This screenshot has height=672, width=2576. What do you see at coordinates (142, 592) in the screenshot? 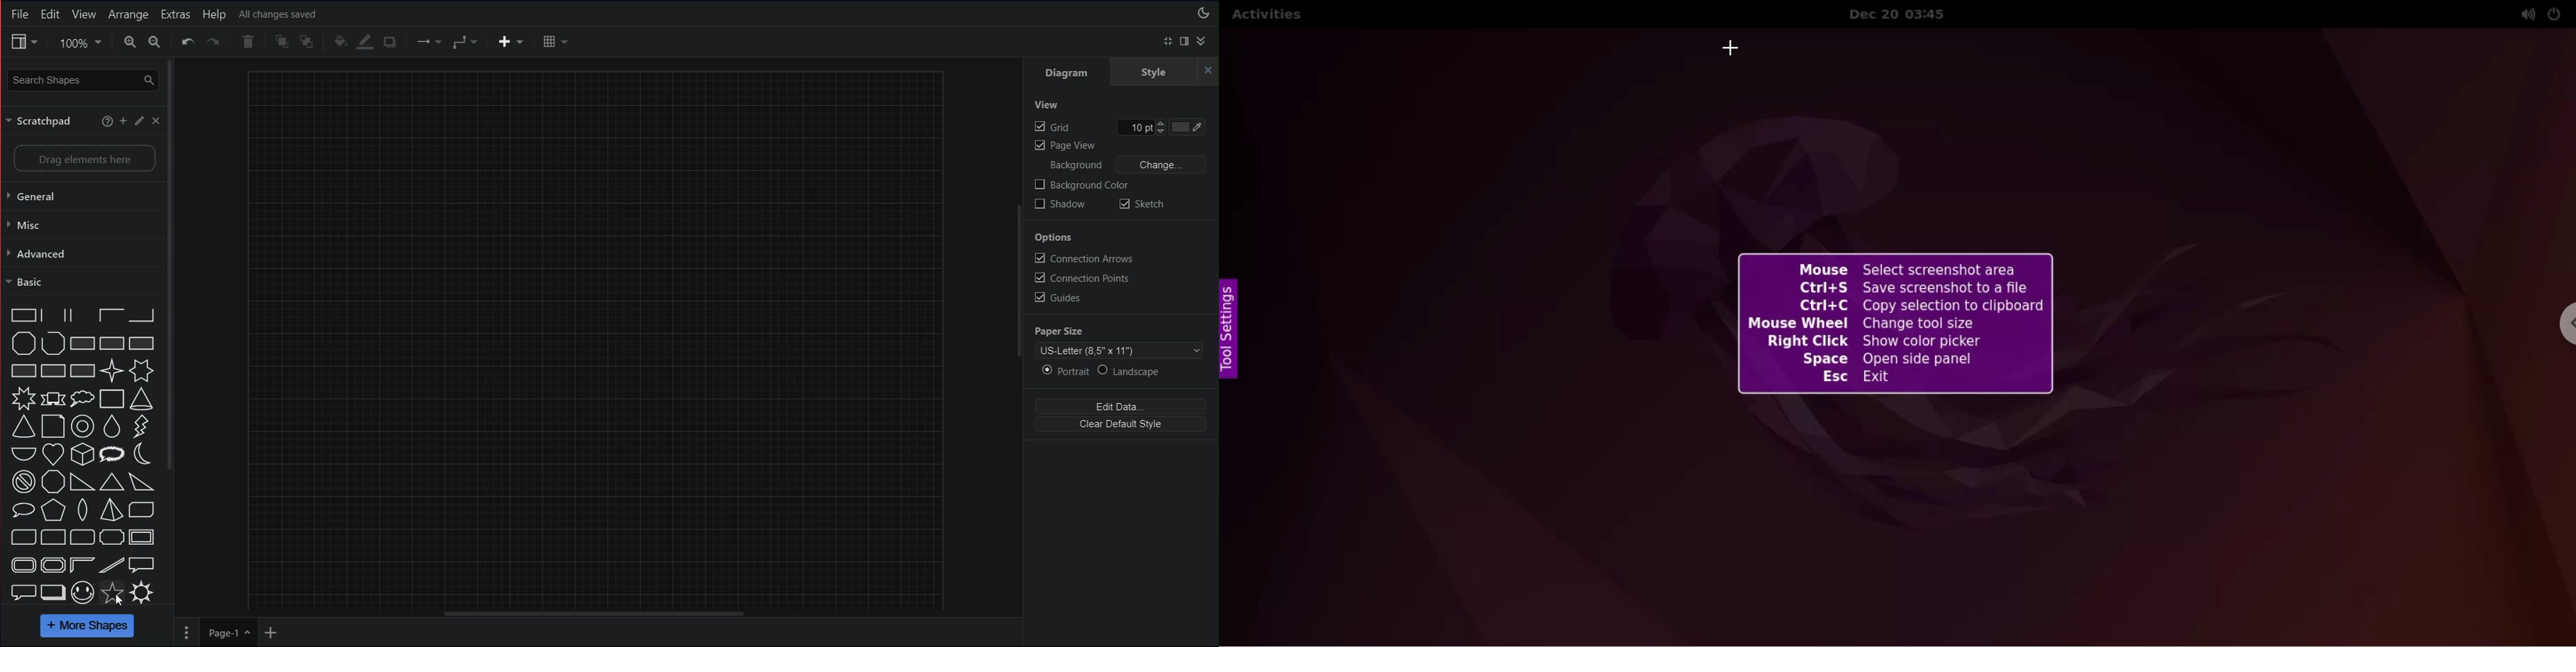
I see `sun` at bounding box center [142, 592].